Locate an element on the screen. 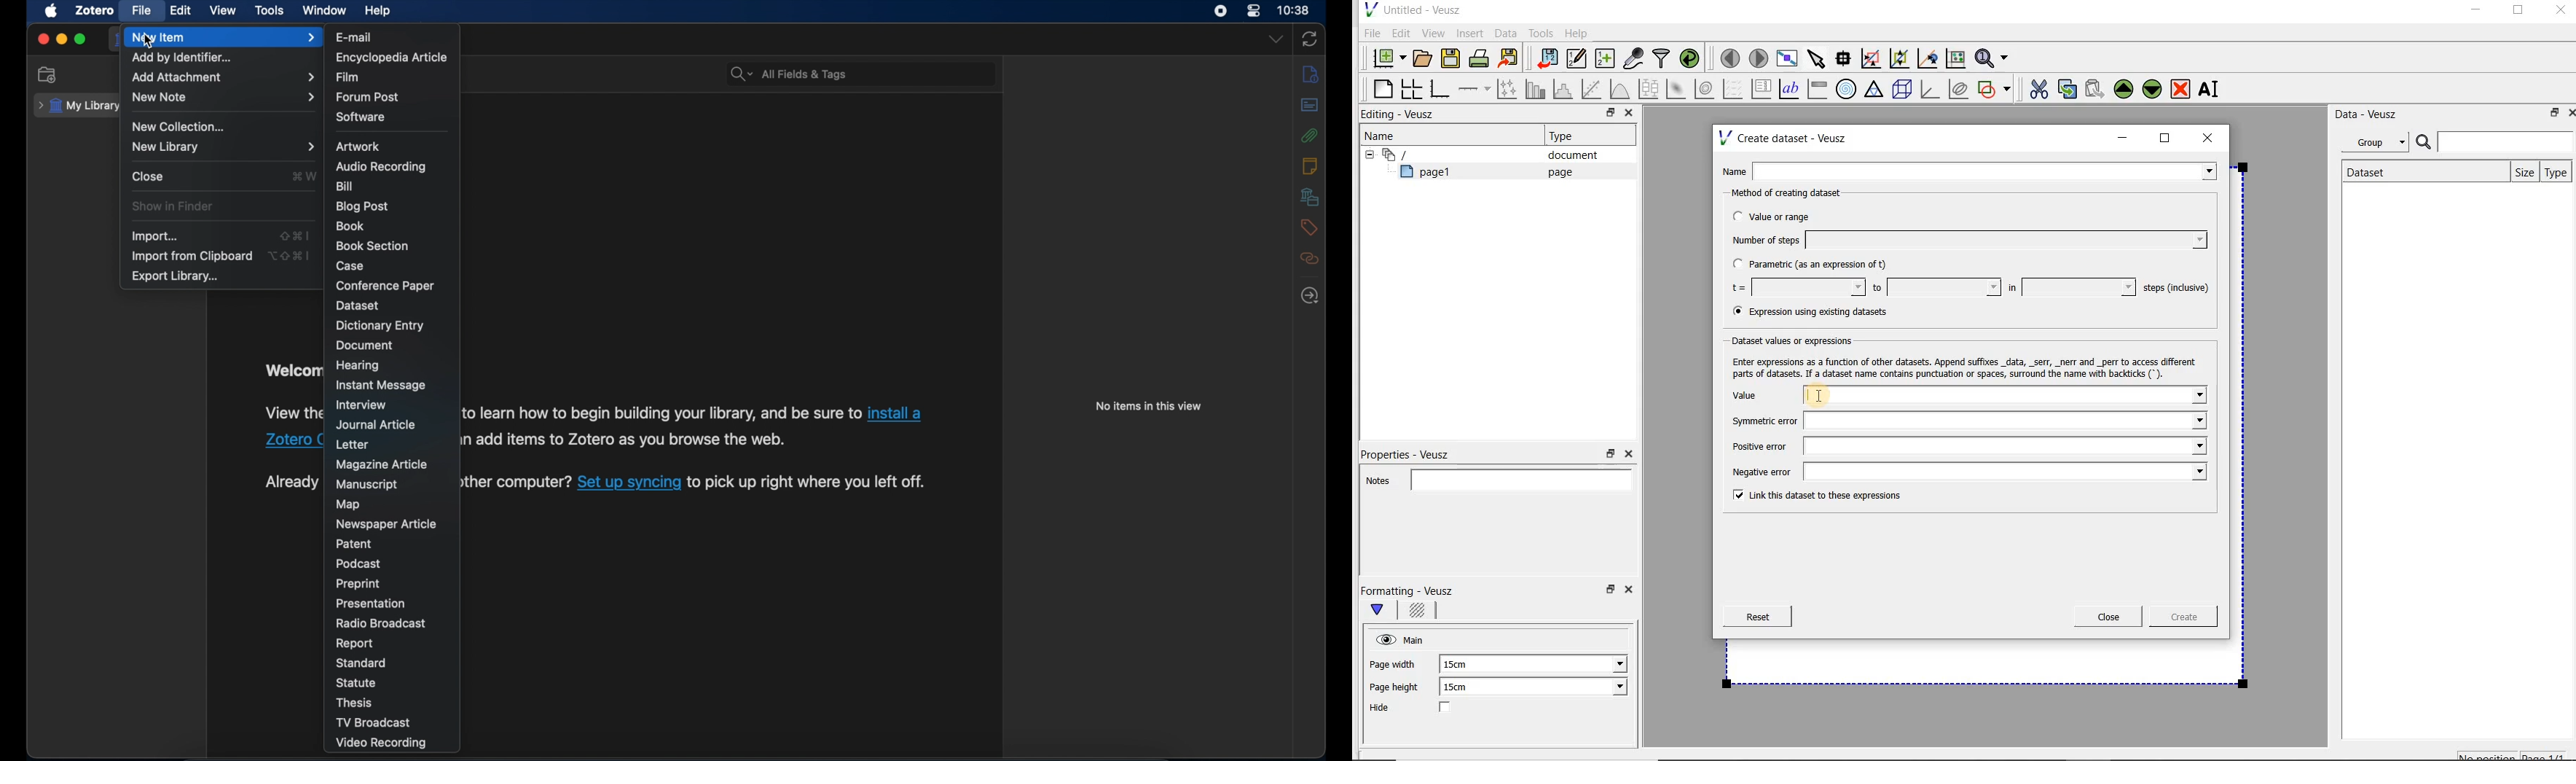 The width and height of the screenshot is (2576, 784). 3d graph is located at coordinates (1931, 90).